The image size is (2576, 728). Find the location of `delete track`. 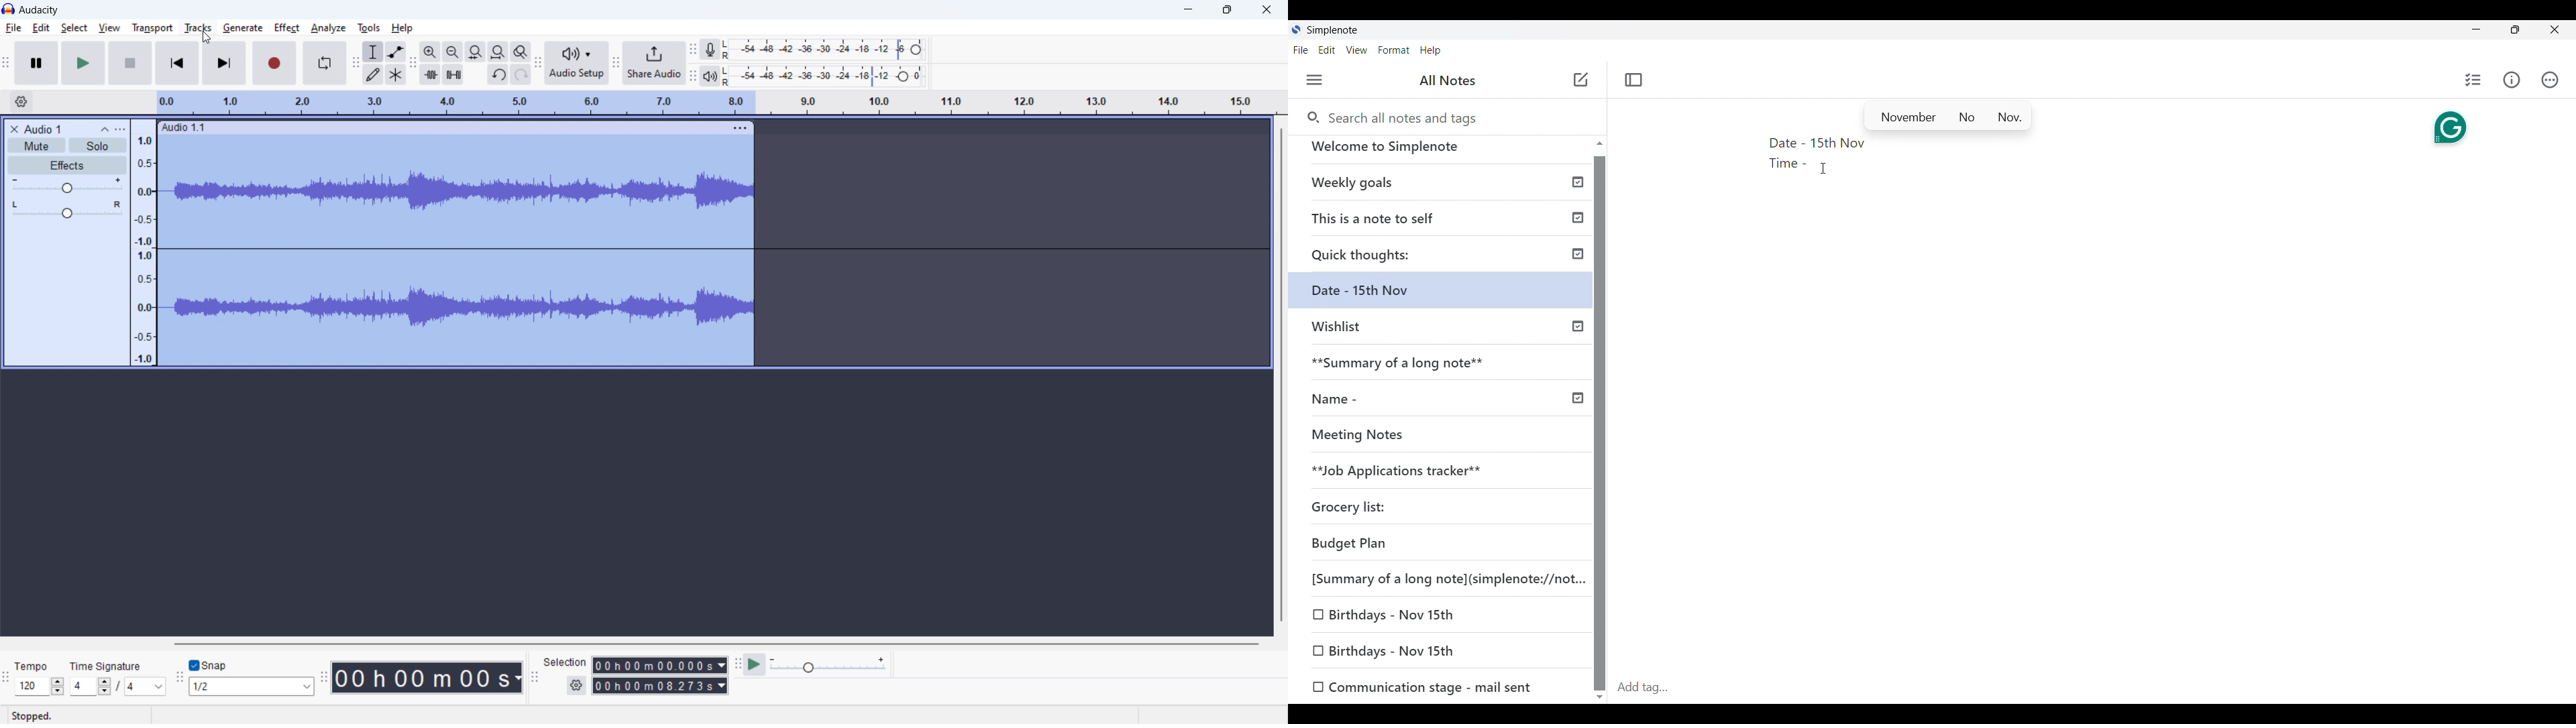

delete track is located at coordinates (13, 128).